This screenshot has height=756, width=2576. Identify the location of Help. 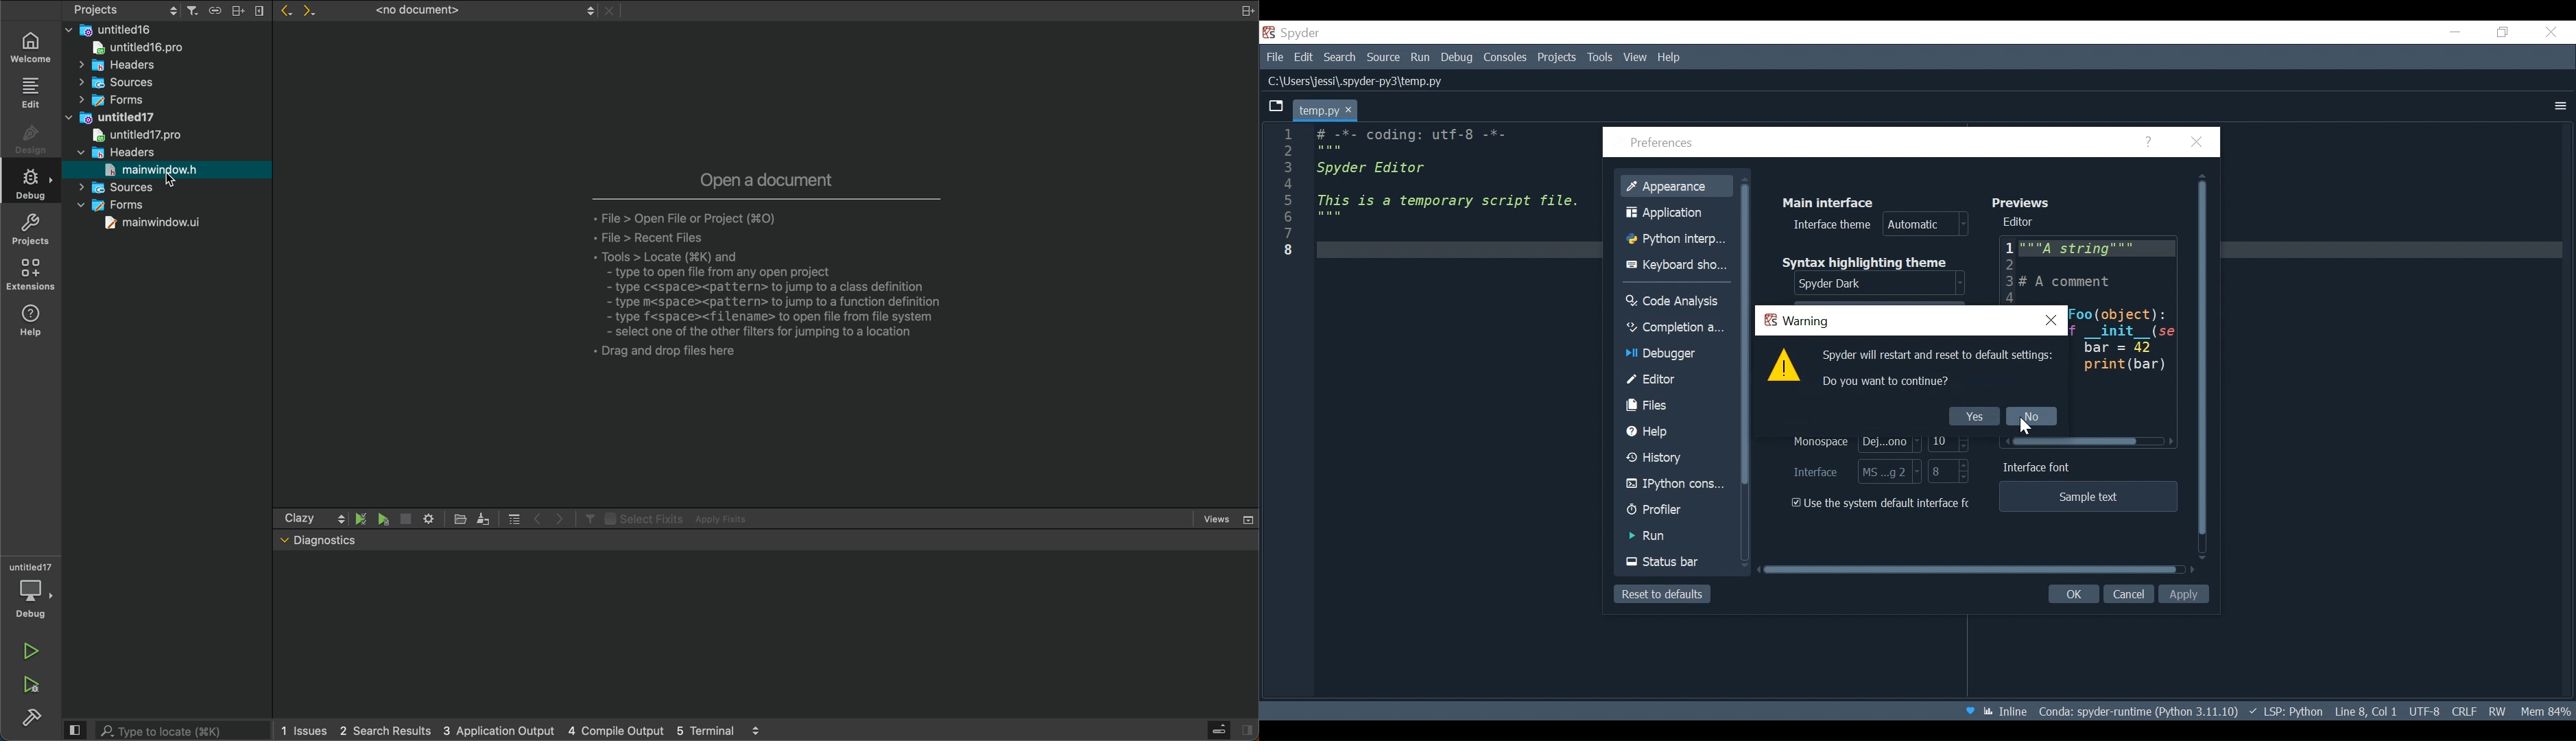
(1670, 57).